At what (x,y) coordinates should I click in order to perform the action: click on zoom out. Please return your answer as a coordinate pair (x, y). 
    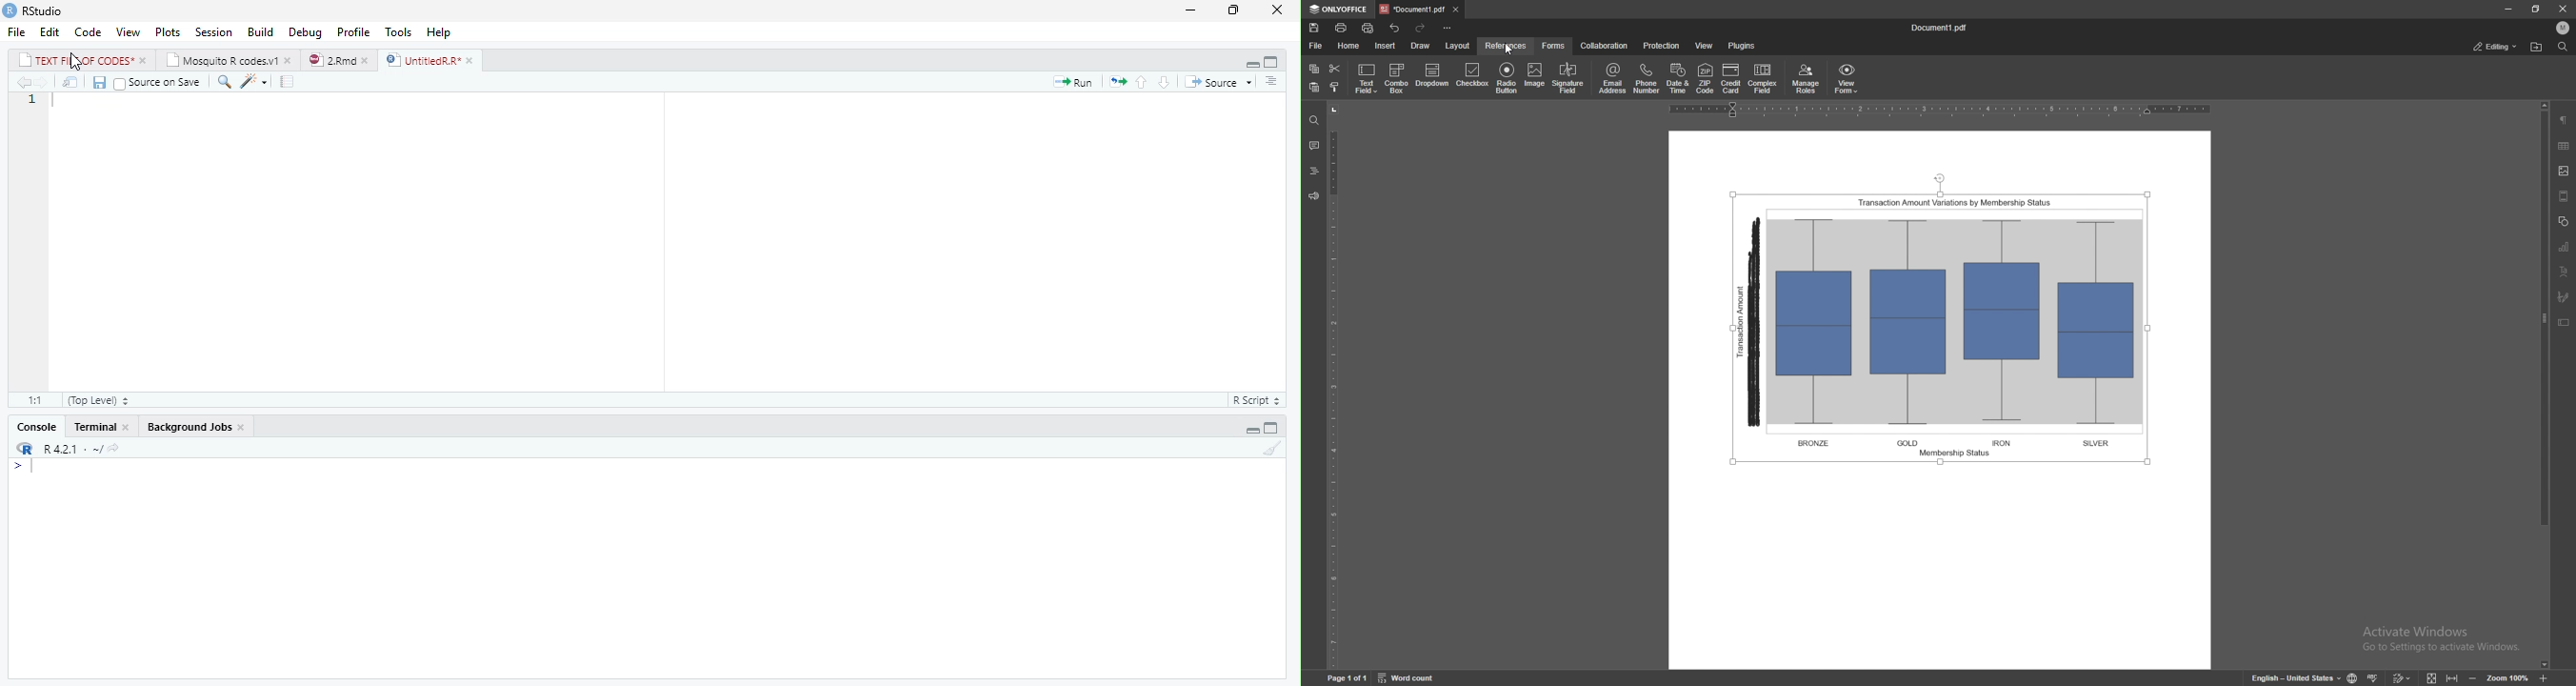
    Looking at the image, I should click on (2474, 677).